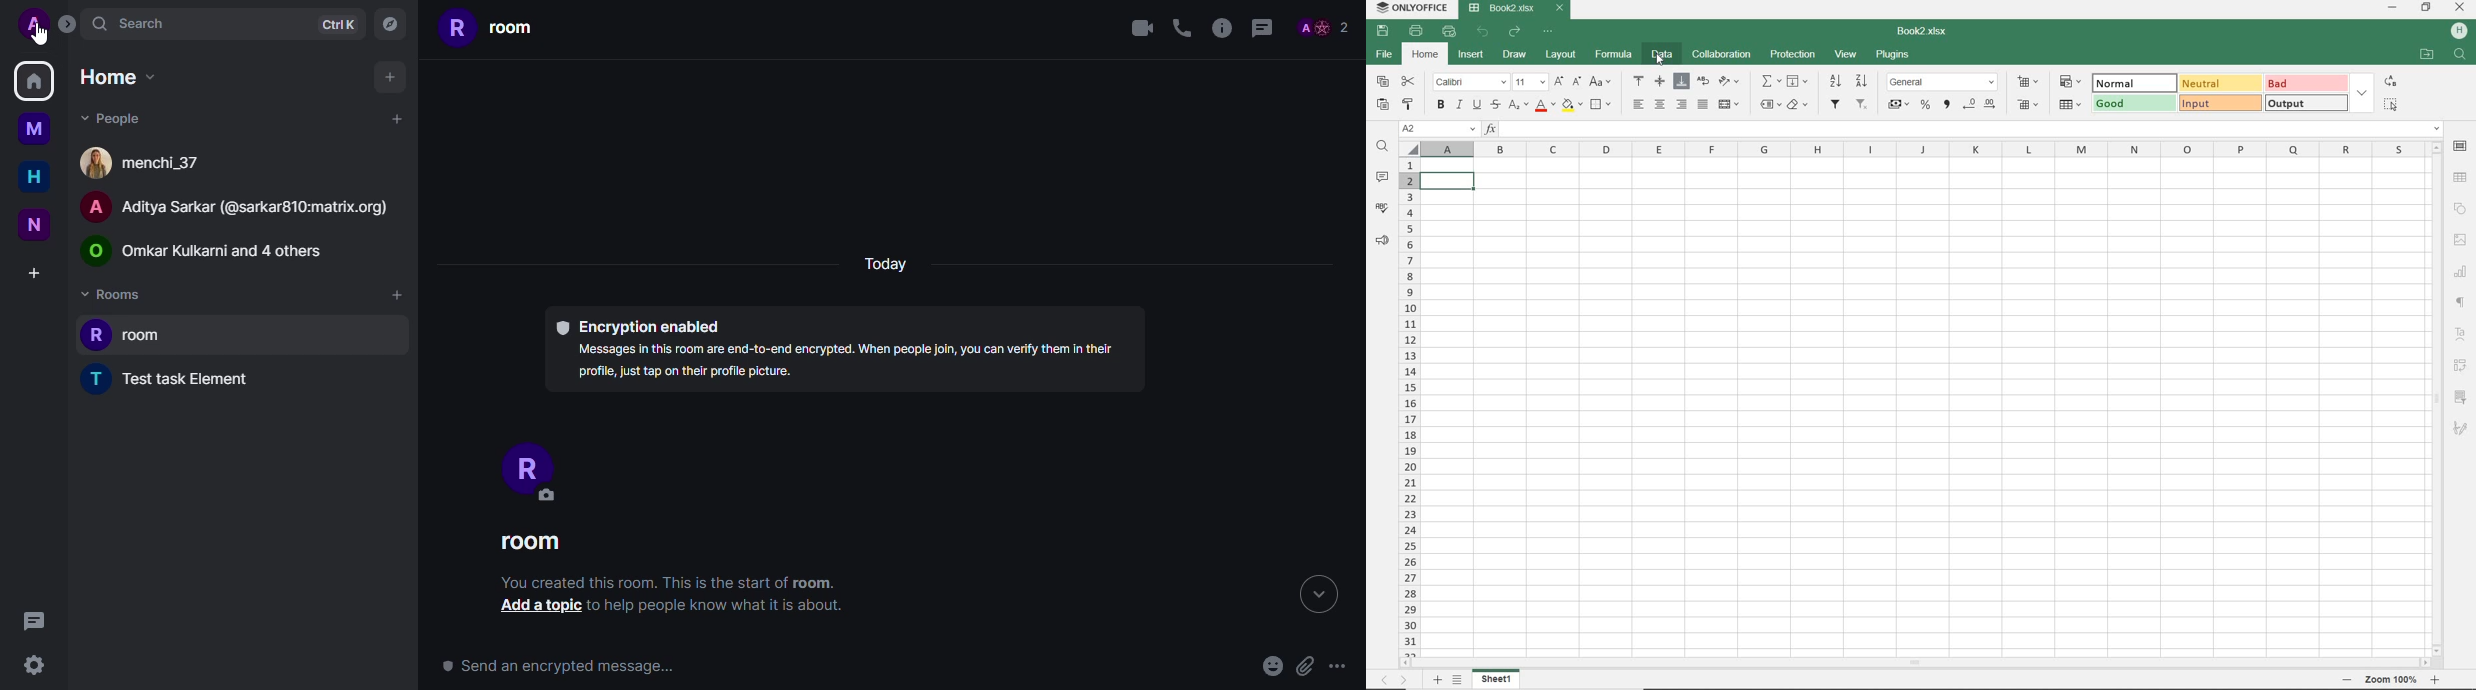 The width and height of the screenshot is (2492, 700). What do you see at coordinates (1616, 56) in the screenshot?
I see `FORMULA` at bounding box center [1616, 56].